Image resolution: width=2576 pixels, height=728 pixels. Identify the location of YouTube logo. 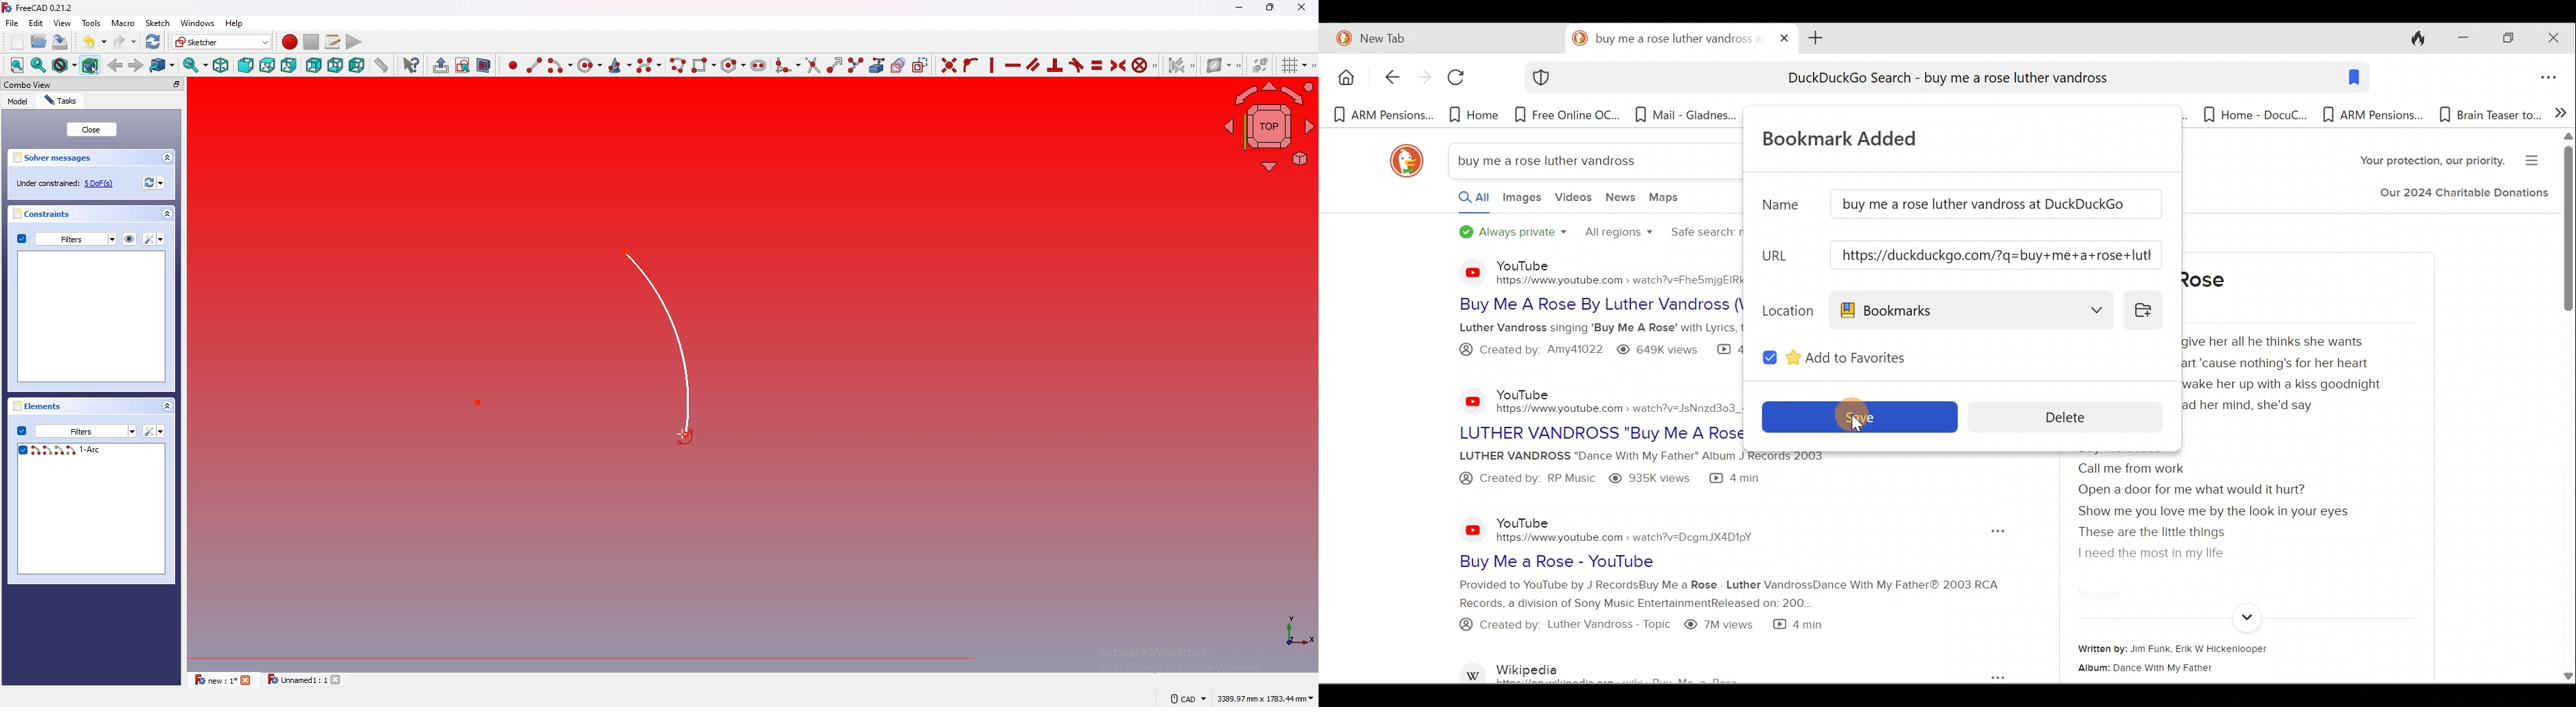
(1473, 529).